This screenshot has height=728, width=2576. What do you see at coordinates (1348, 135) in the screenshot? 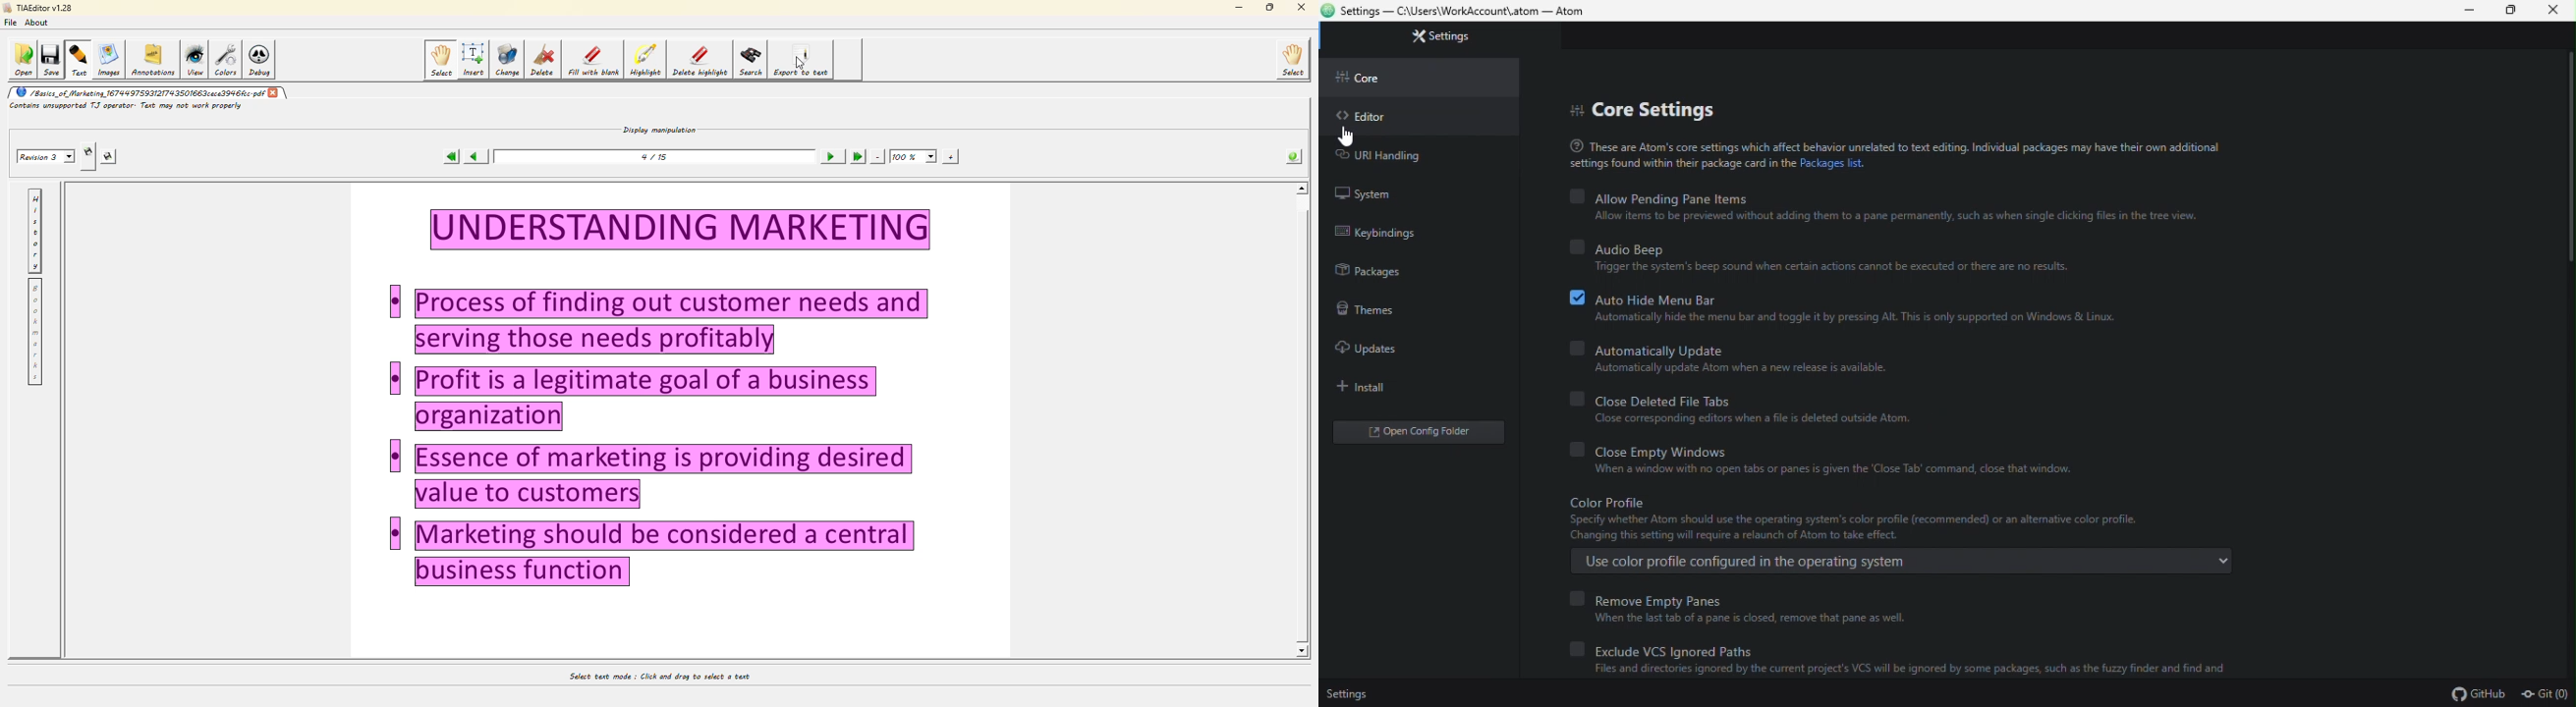
I see `cursor` at bounding box center [1348, 135].